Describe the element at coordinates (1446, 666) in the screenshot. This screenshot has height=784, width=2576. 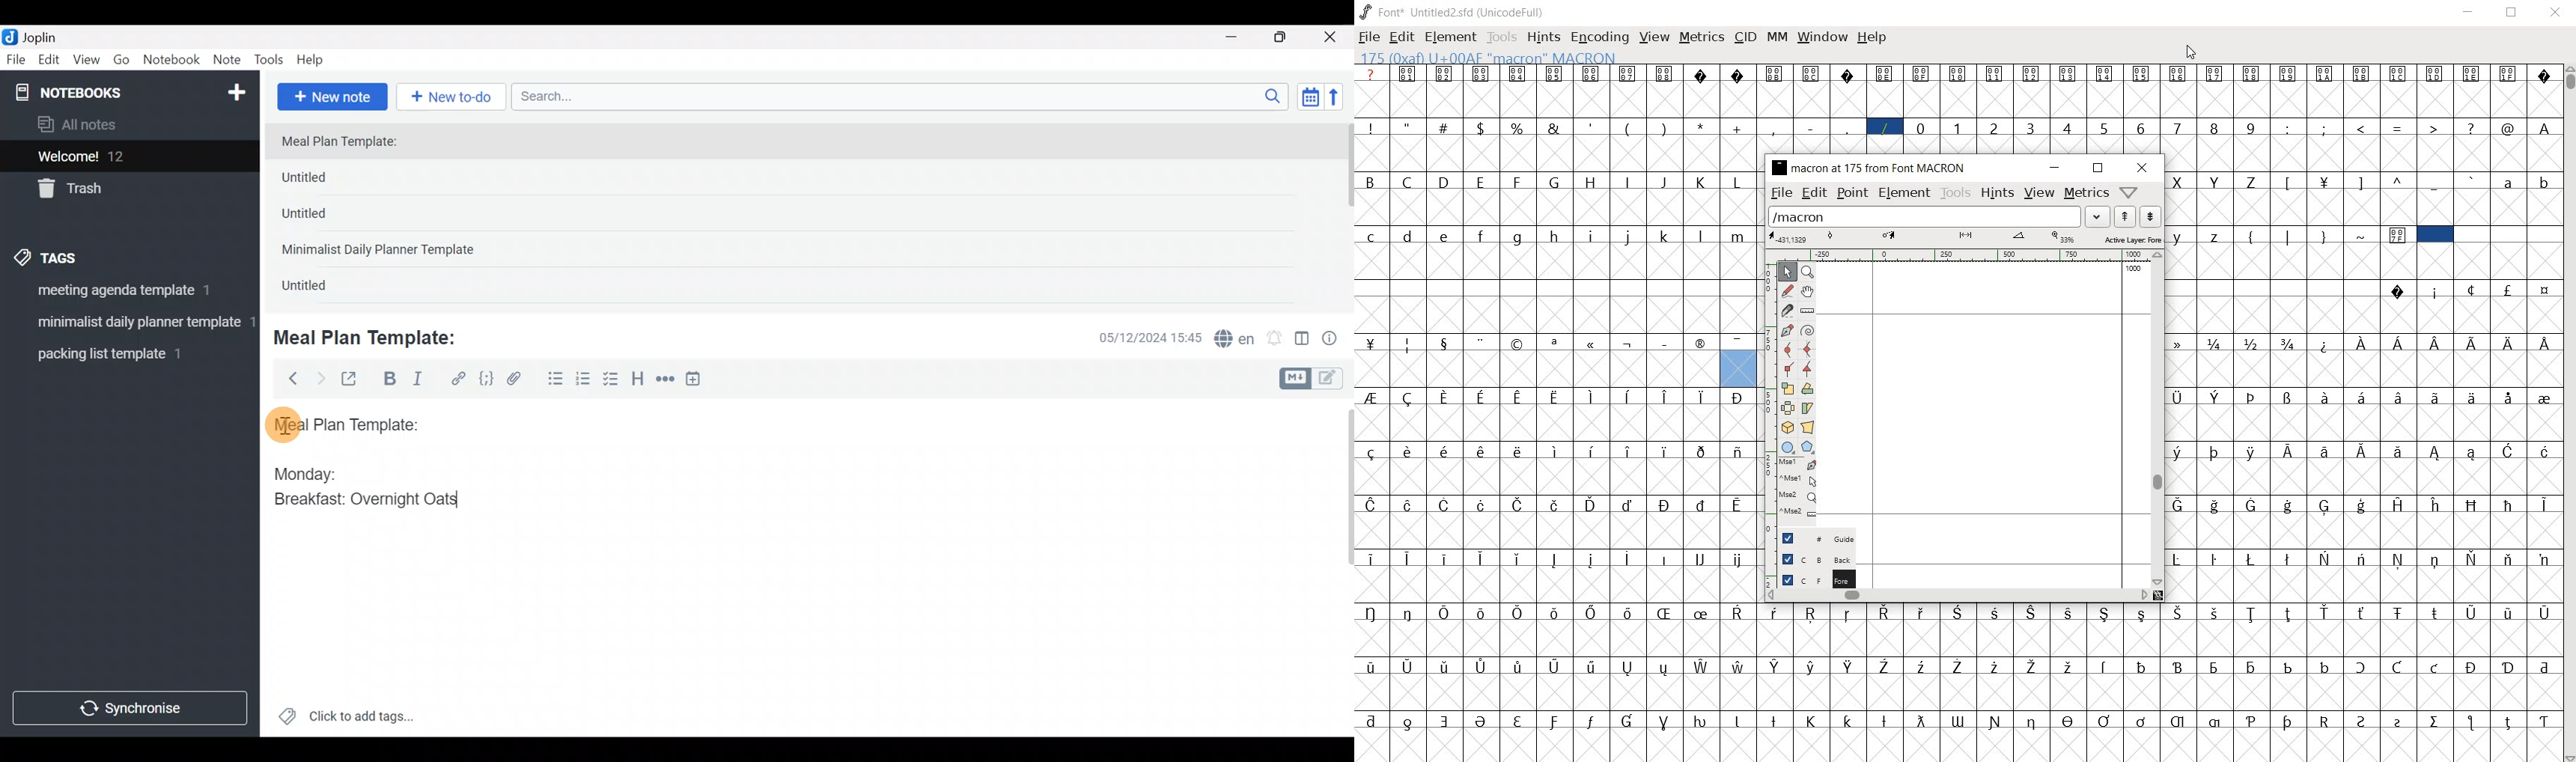
I see `Symbol` at that location.